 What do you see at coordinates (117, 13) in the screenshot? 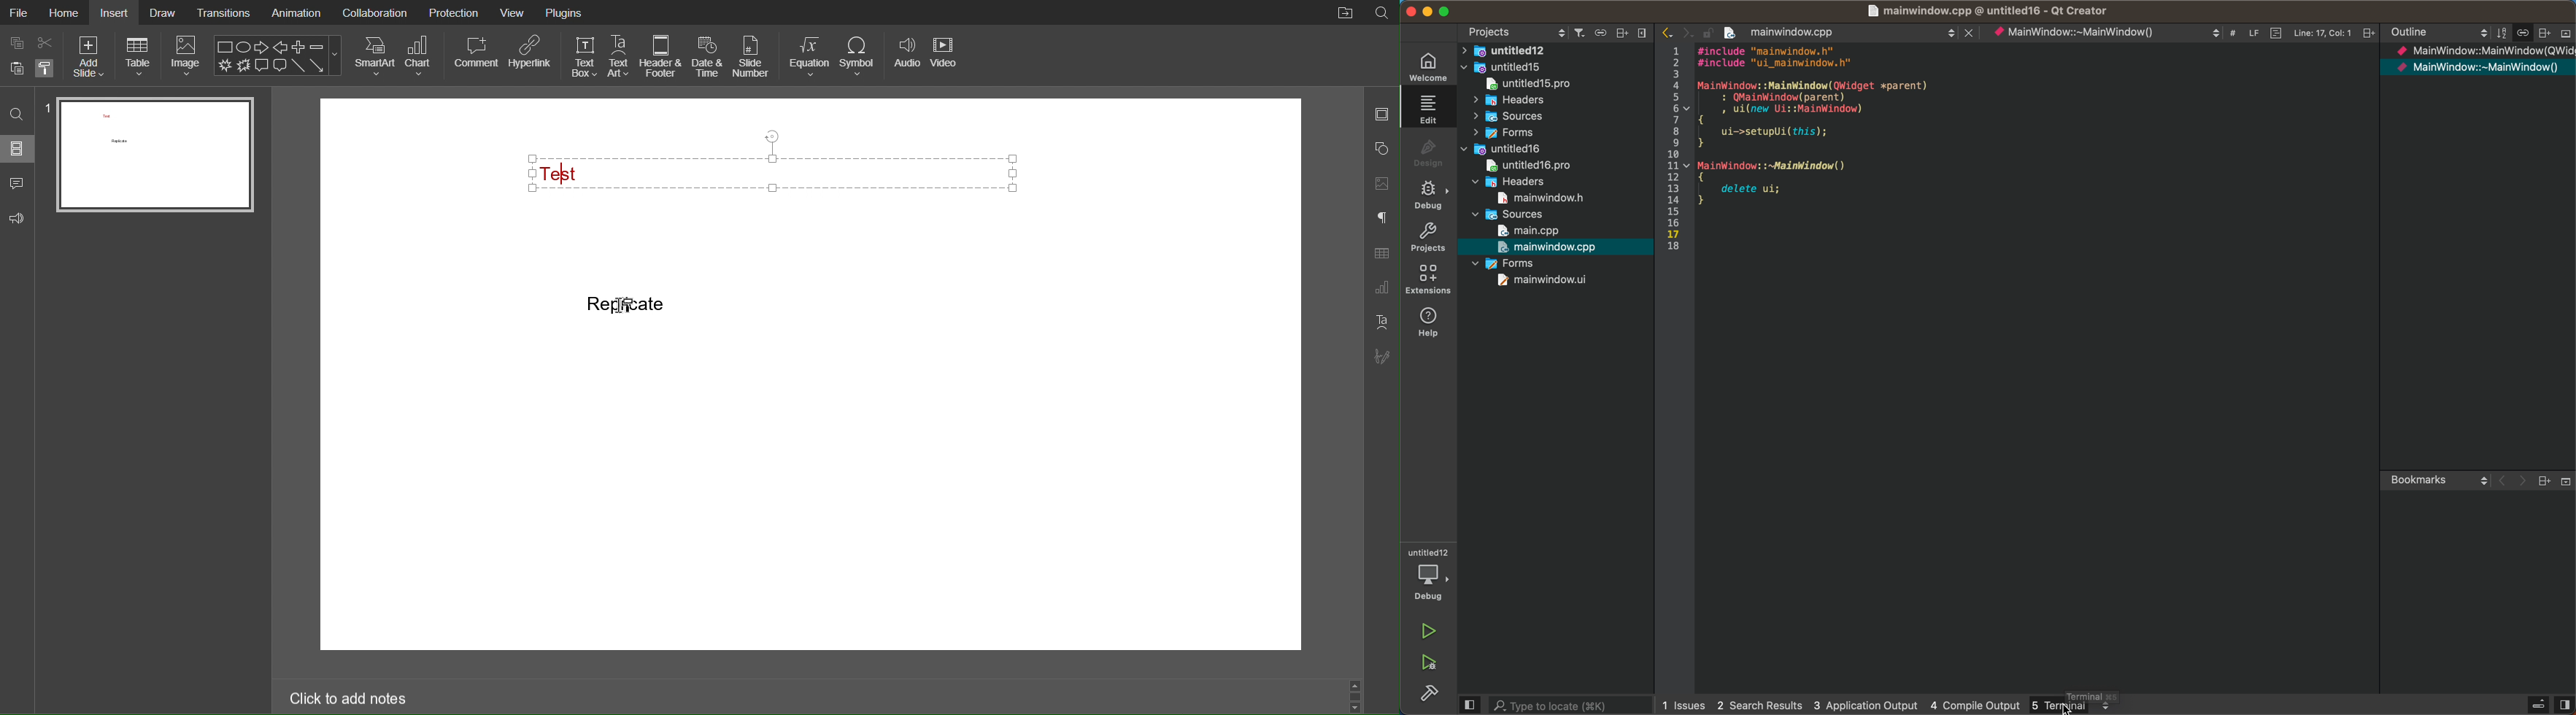
I see `Insert` at bounding box center [117, 13].